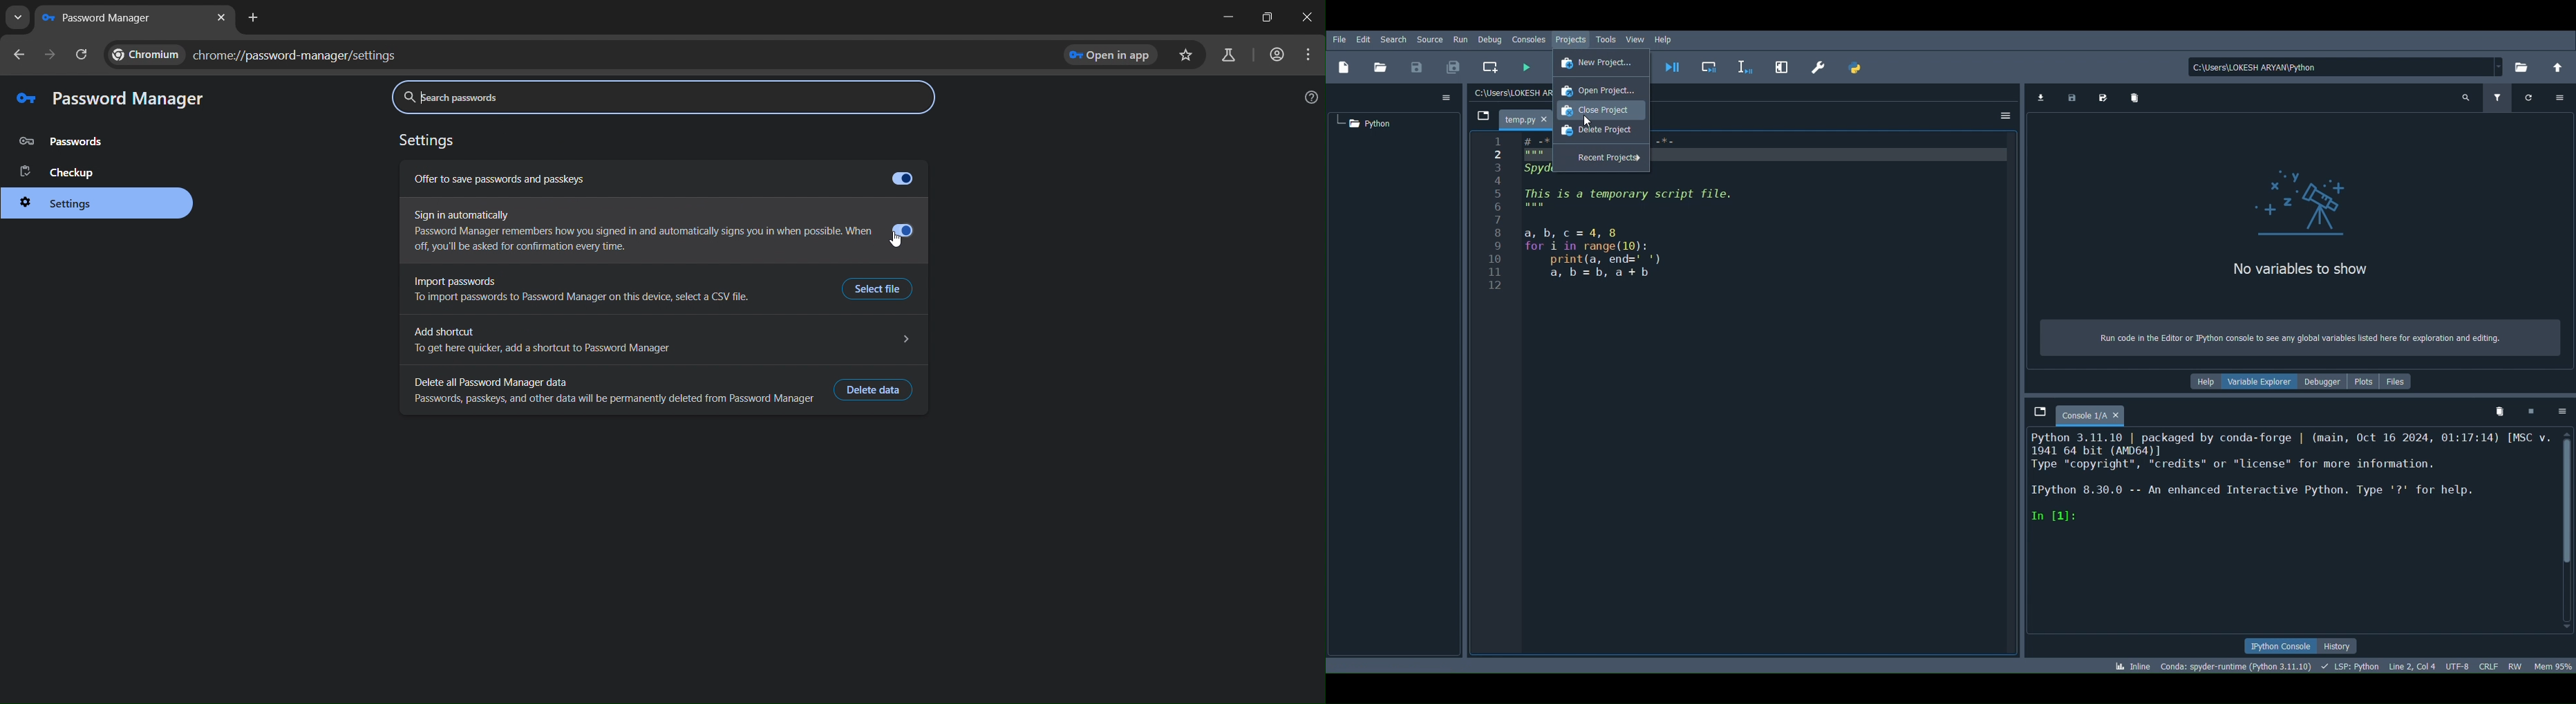 Image resolution: width=2576 pixels, height=728 pixels. Describe the element at coordinates (1459, 38) in the screenshot. I see `Run` at that location.